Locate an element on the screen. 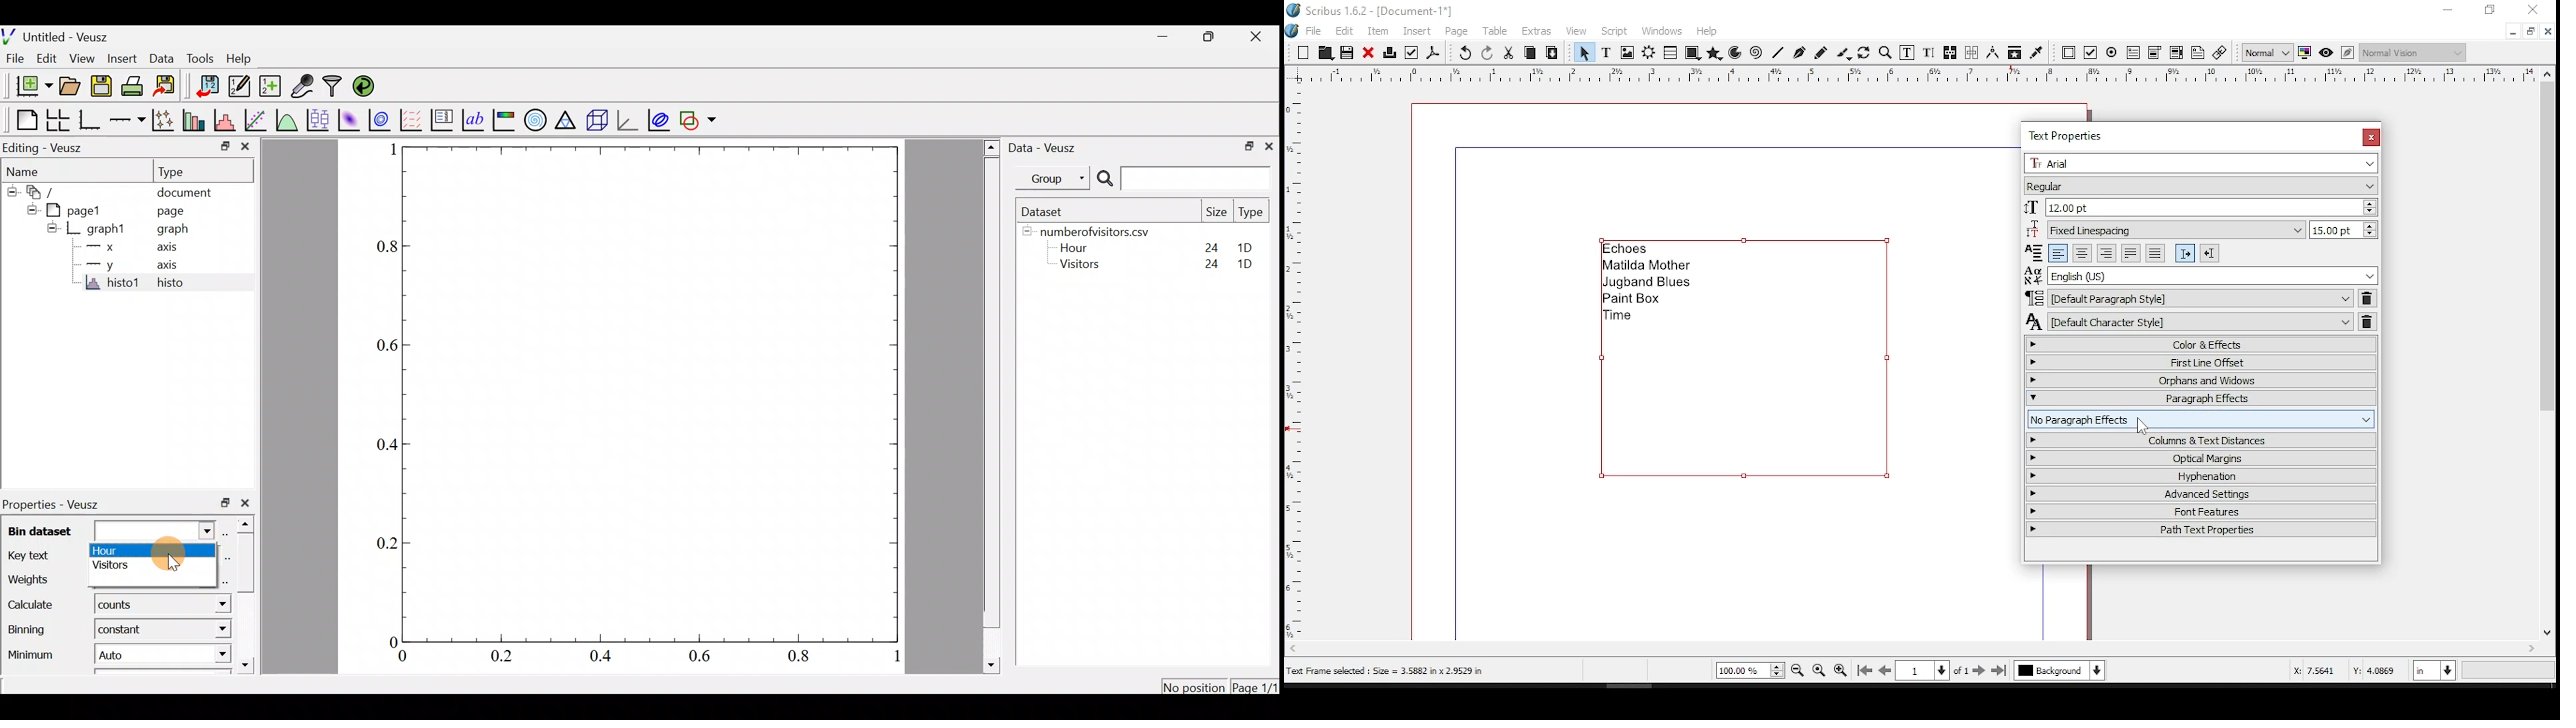  plot key is located at coordinates (441, 120).